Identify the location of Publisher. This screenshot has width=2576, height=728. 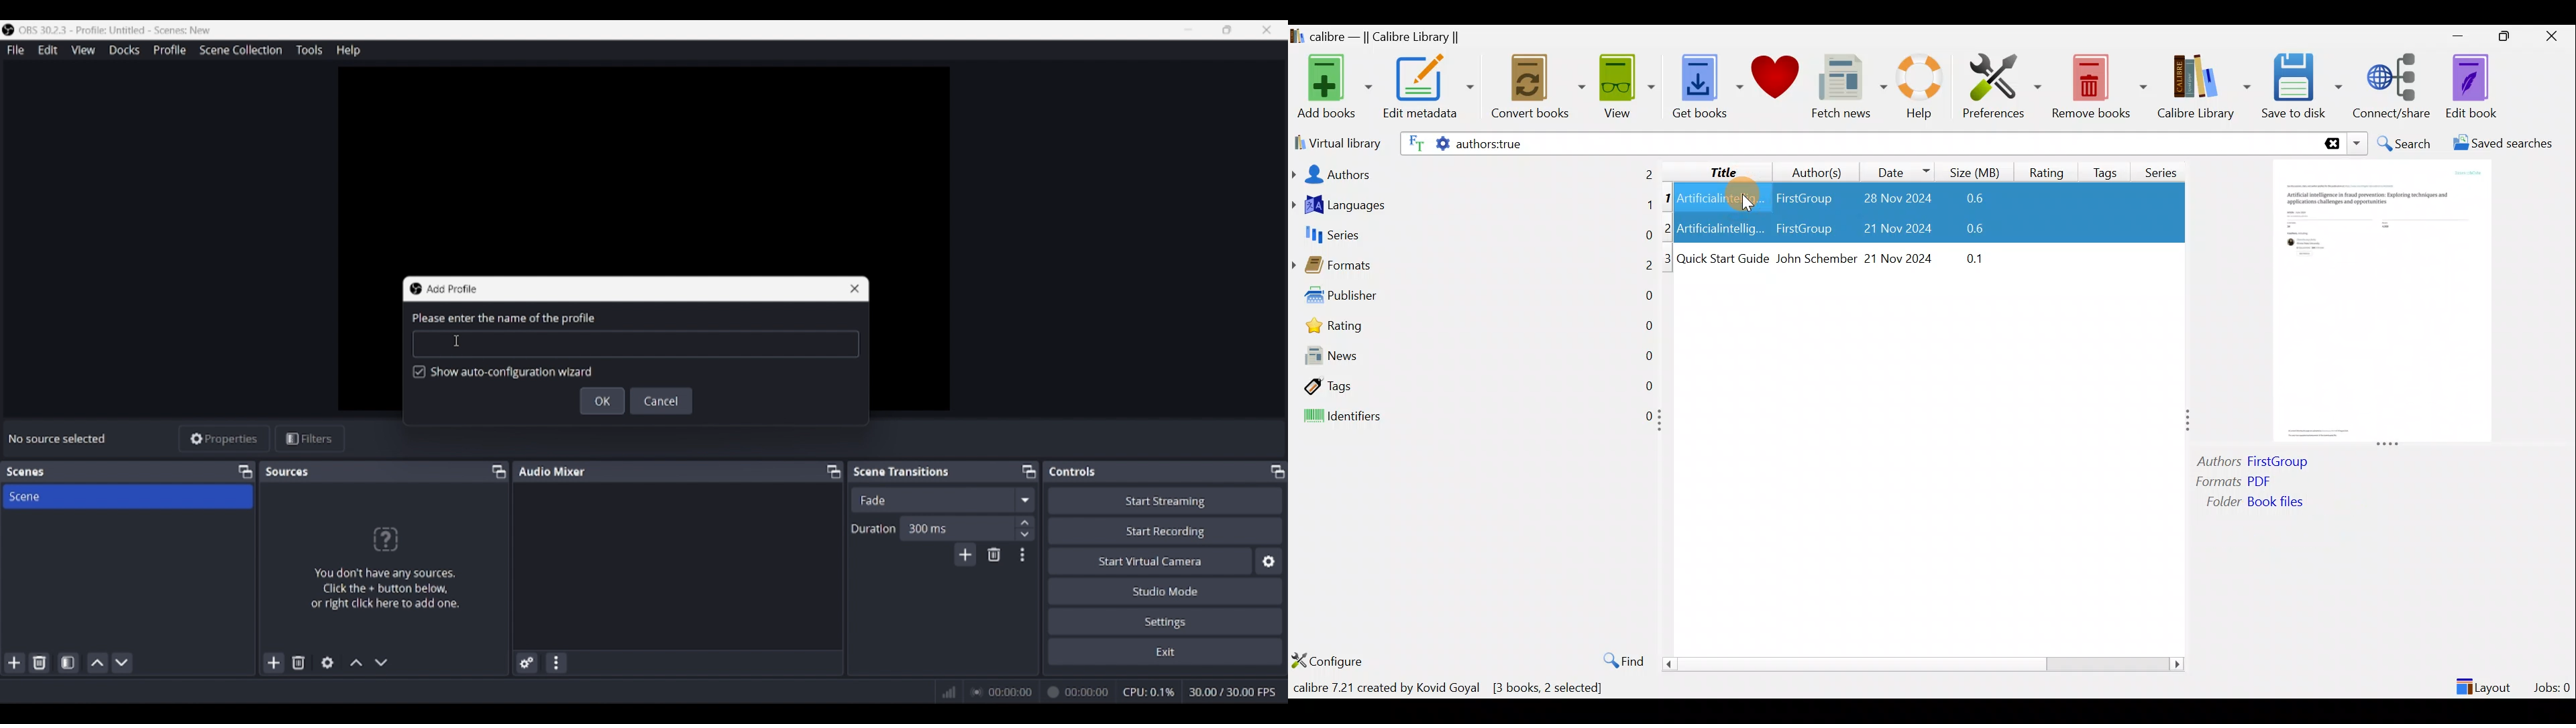
(1474, 298).